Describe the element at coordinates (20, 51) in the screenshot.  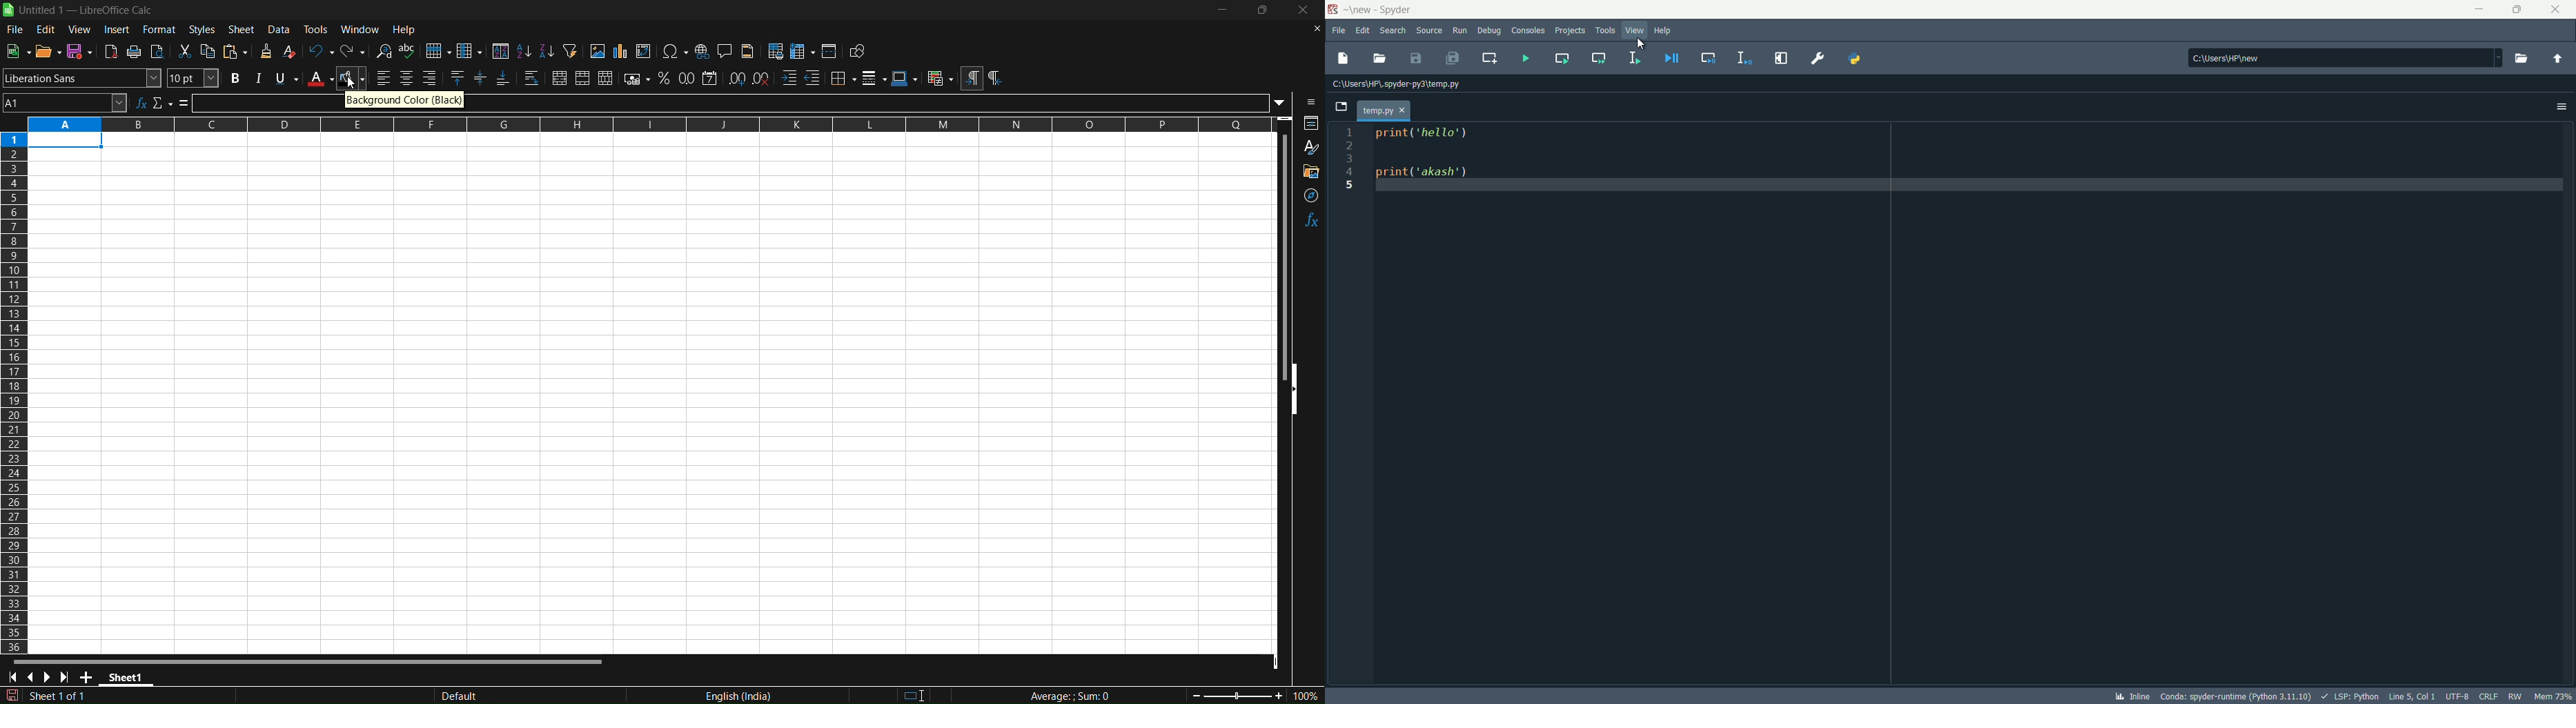
I see `new` at that location.